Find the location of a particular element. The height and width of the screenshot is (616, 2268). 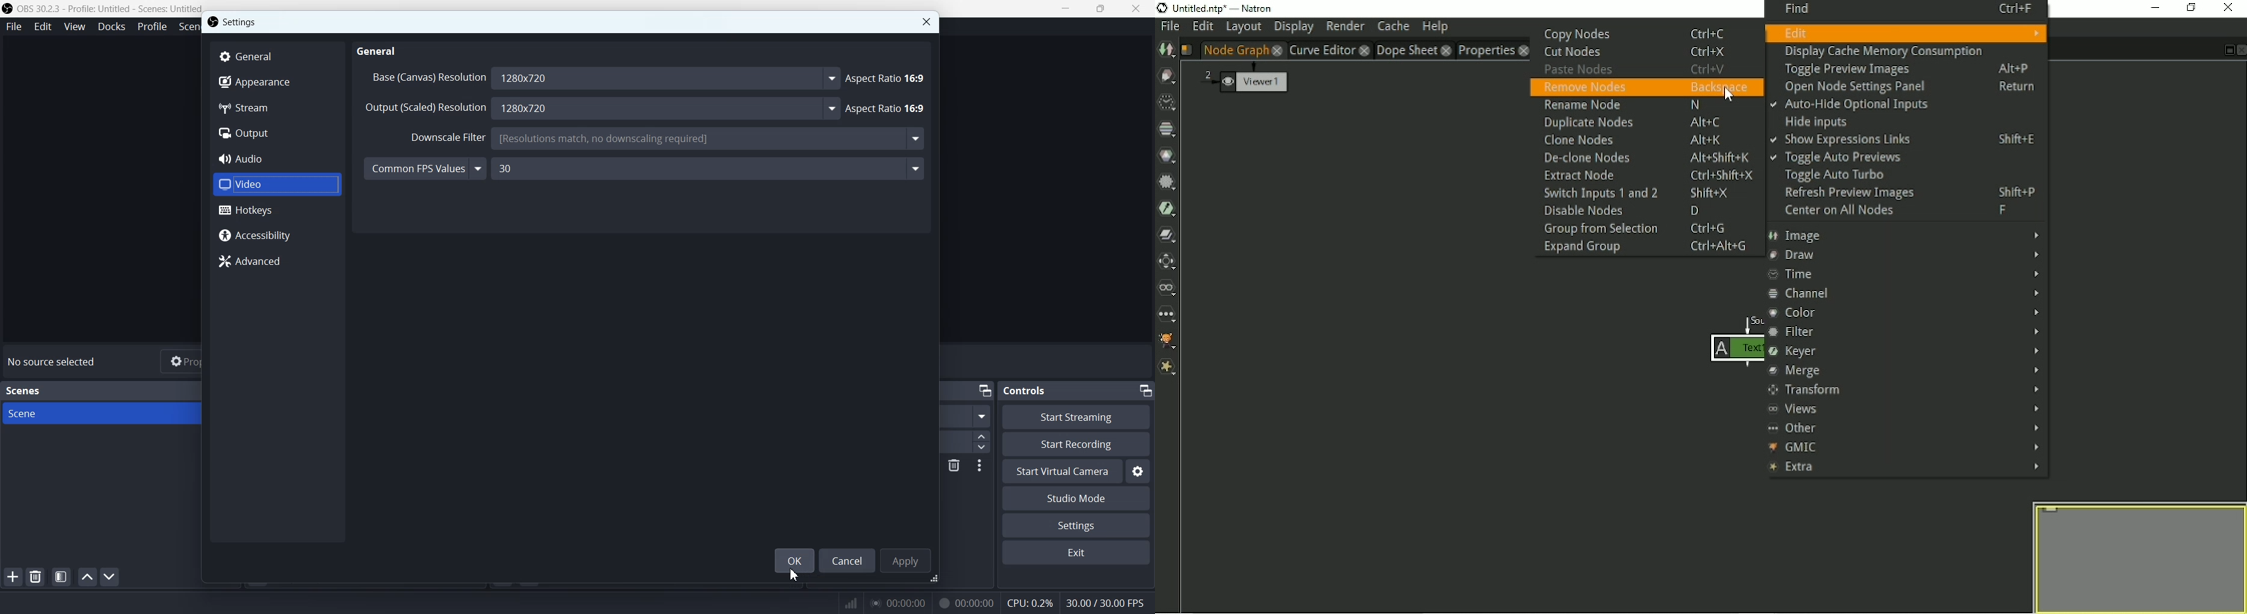

Signals is located at coordinates (845, 602).